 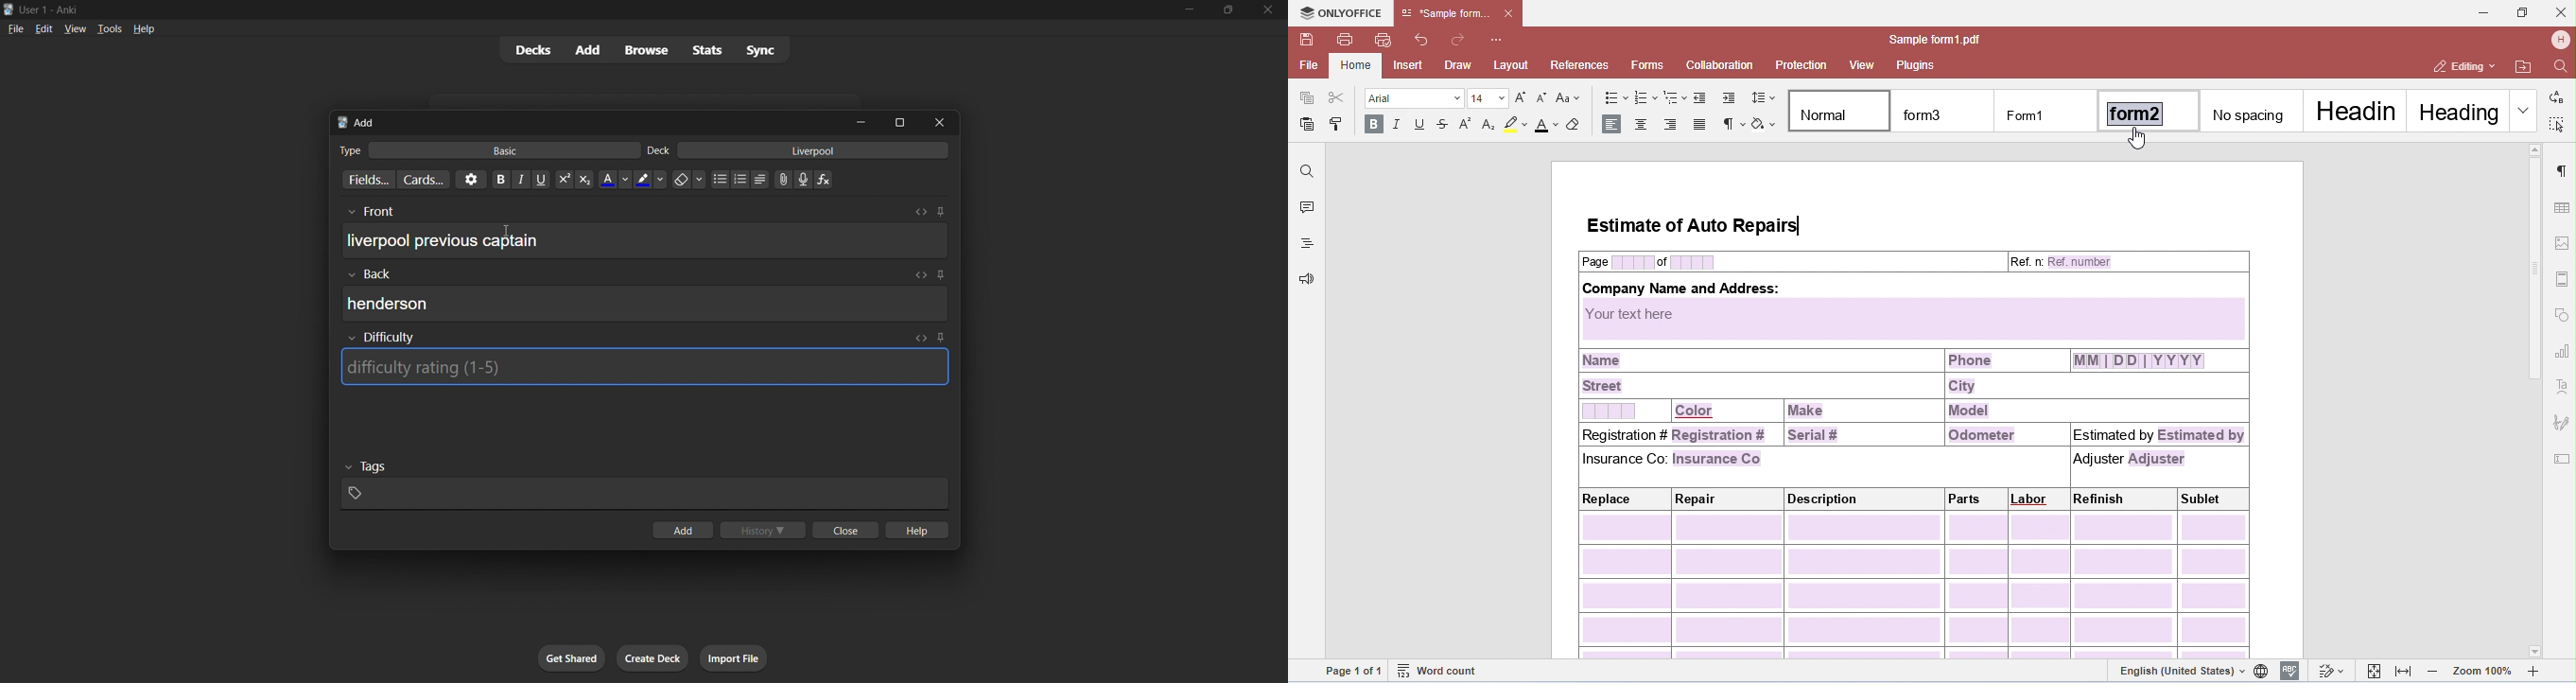 I want to click on maximize, so click(x=901, y=121).